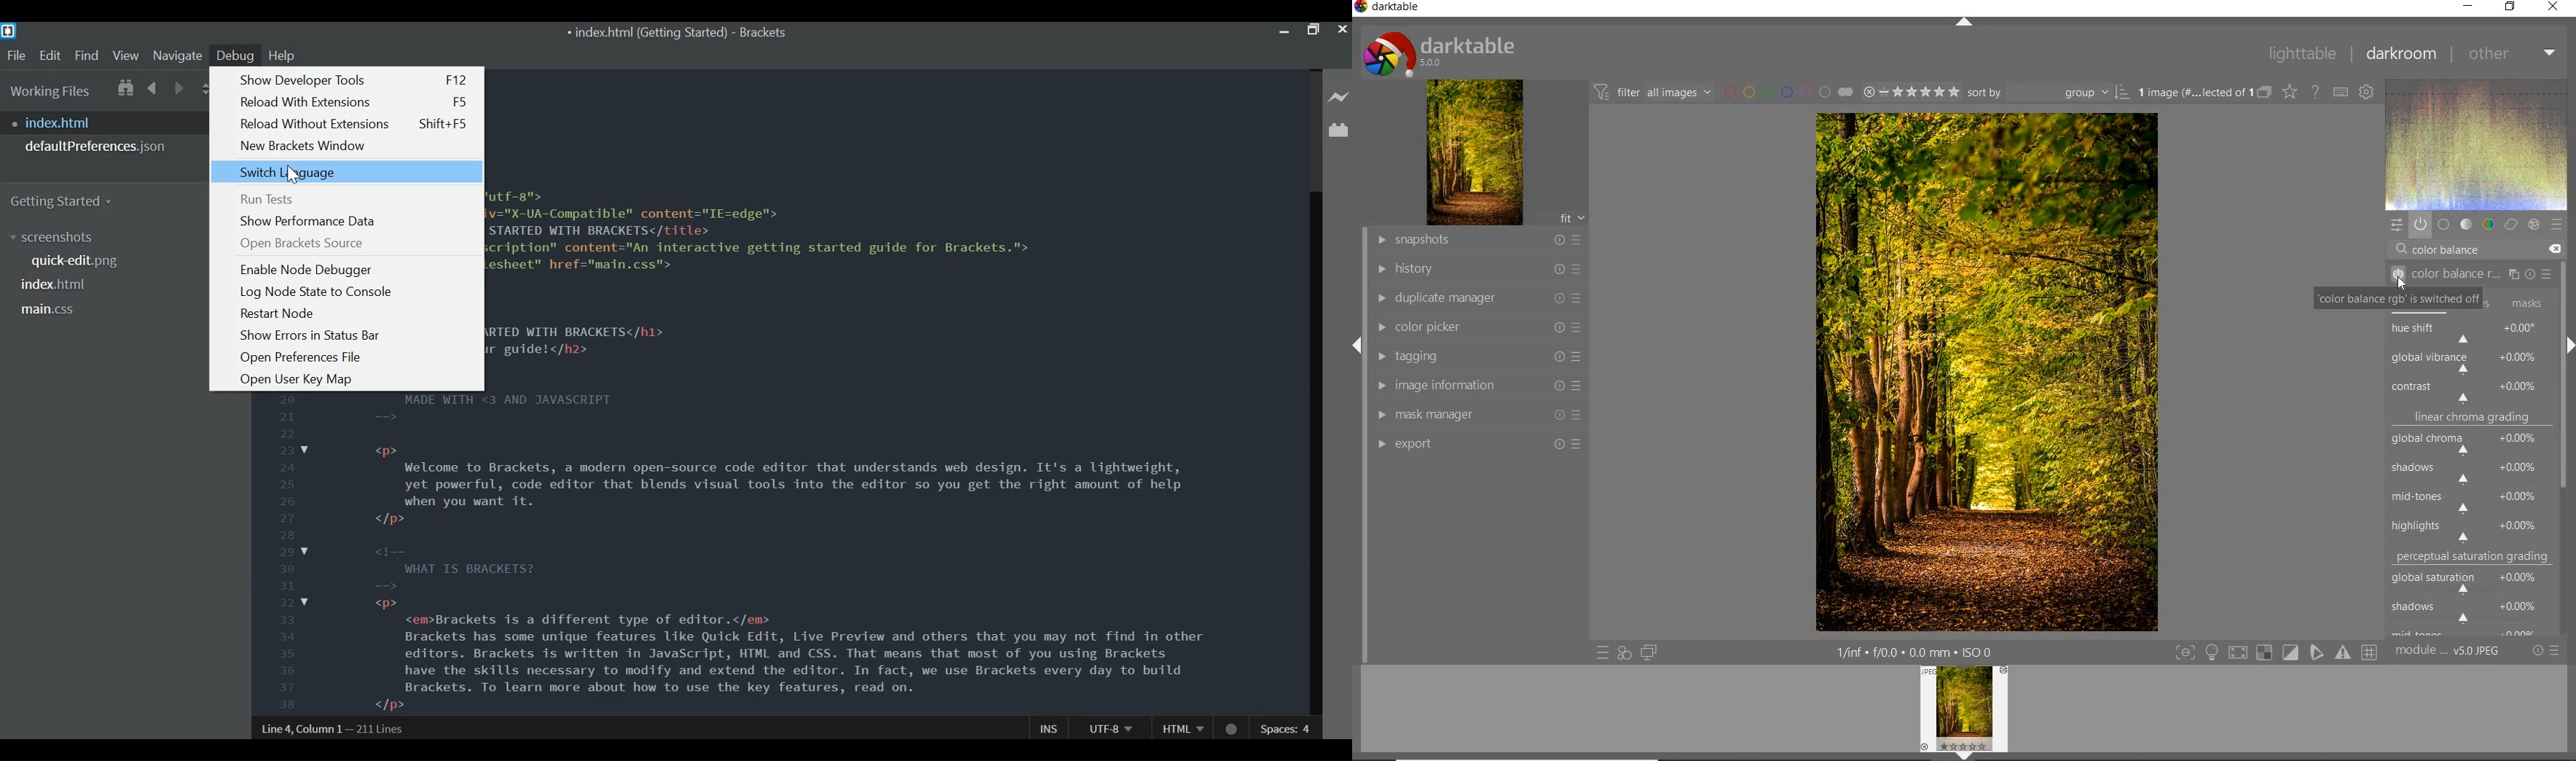 This screenshot has height=784, width=2576. Describe the element at coordinates (2468, 499) in the screenshot. I see `mid-tones` at that location.